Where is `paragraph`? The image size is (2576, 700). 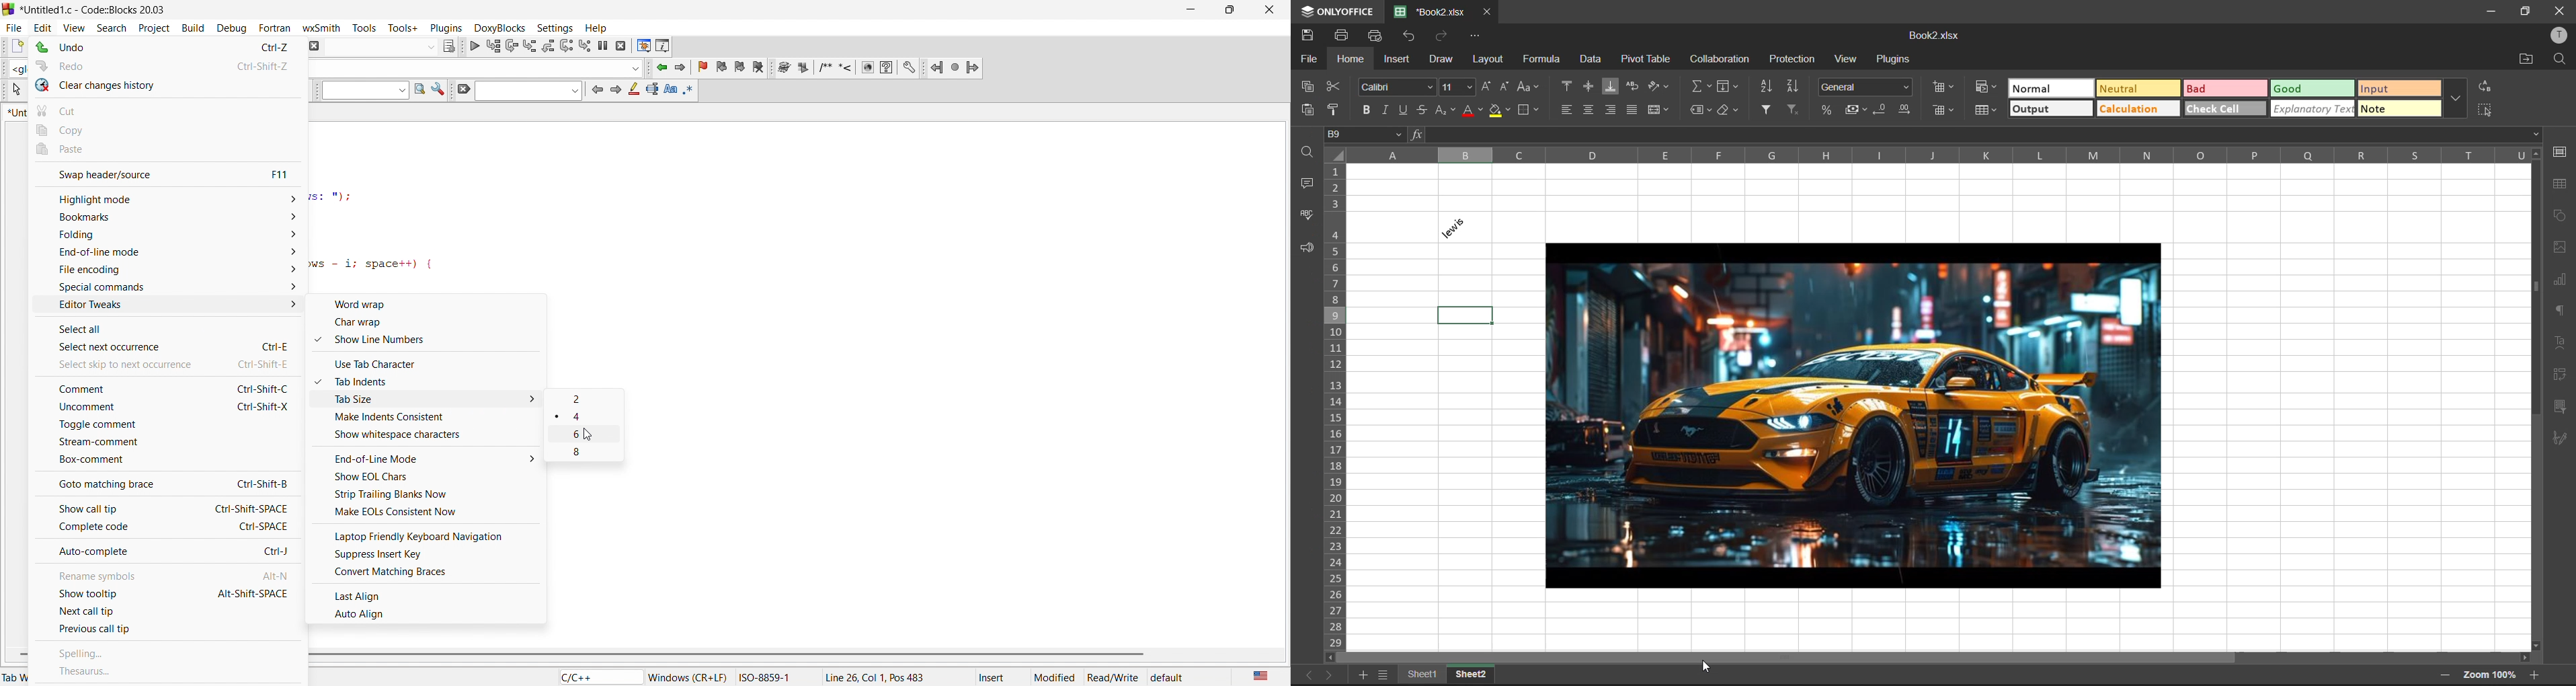 paragraph is located at coordinates (2558, 311).